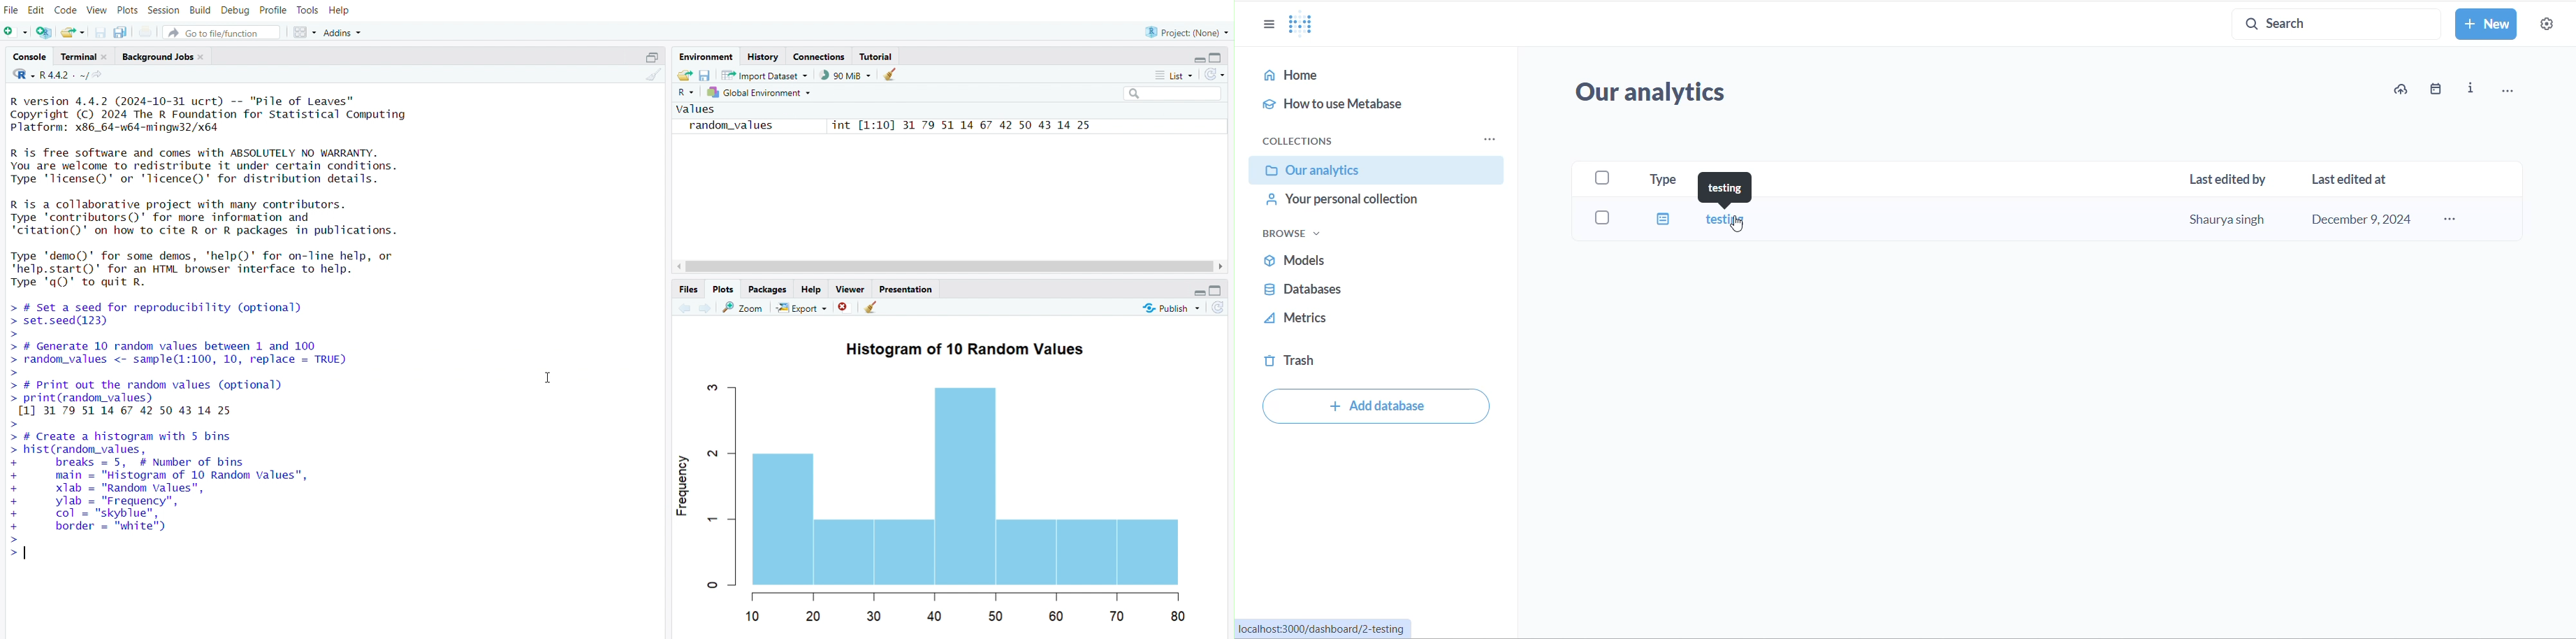  Describe the element at coordinates (19, 74) in the screenshot. I see `language change` at that location.